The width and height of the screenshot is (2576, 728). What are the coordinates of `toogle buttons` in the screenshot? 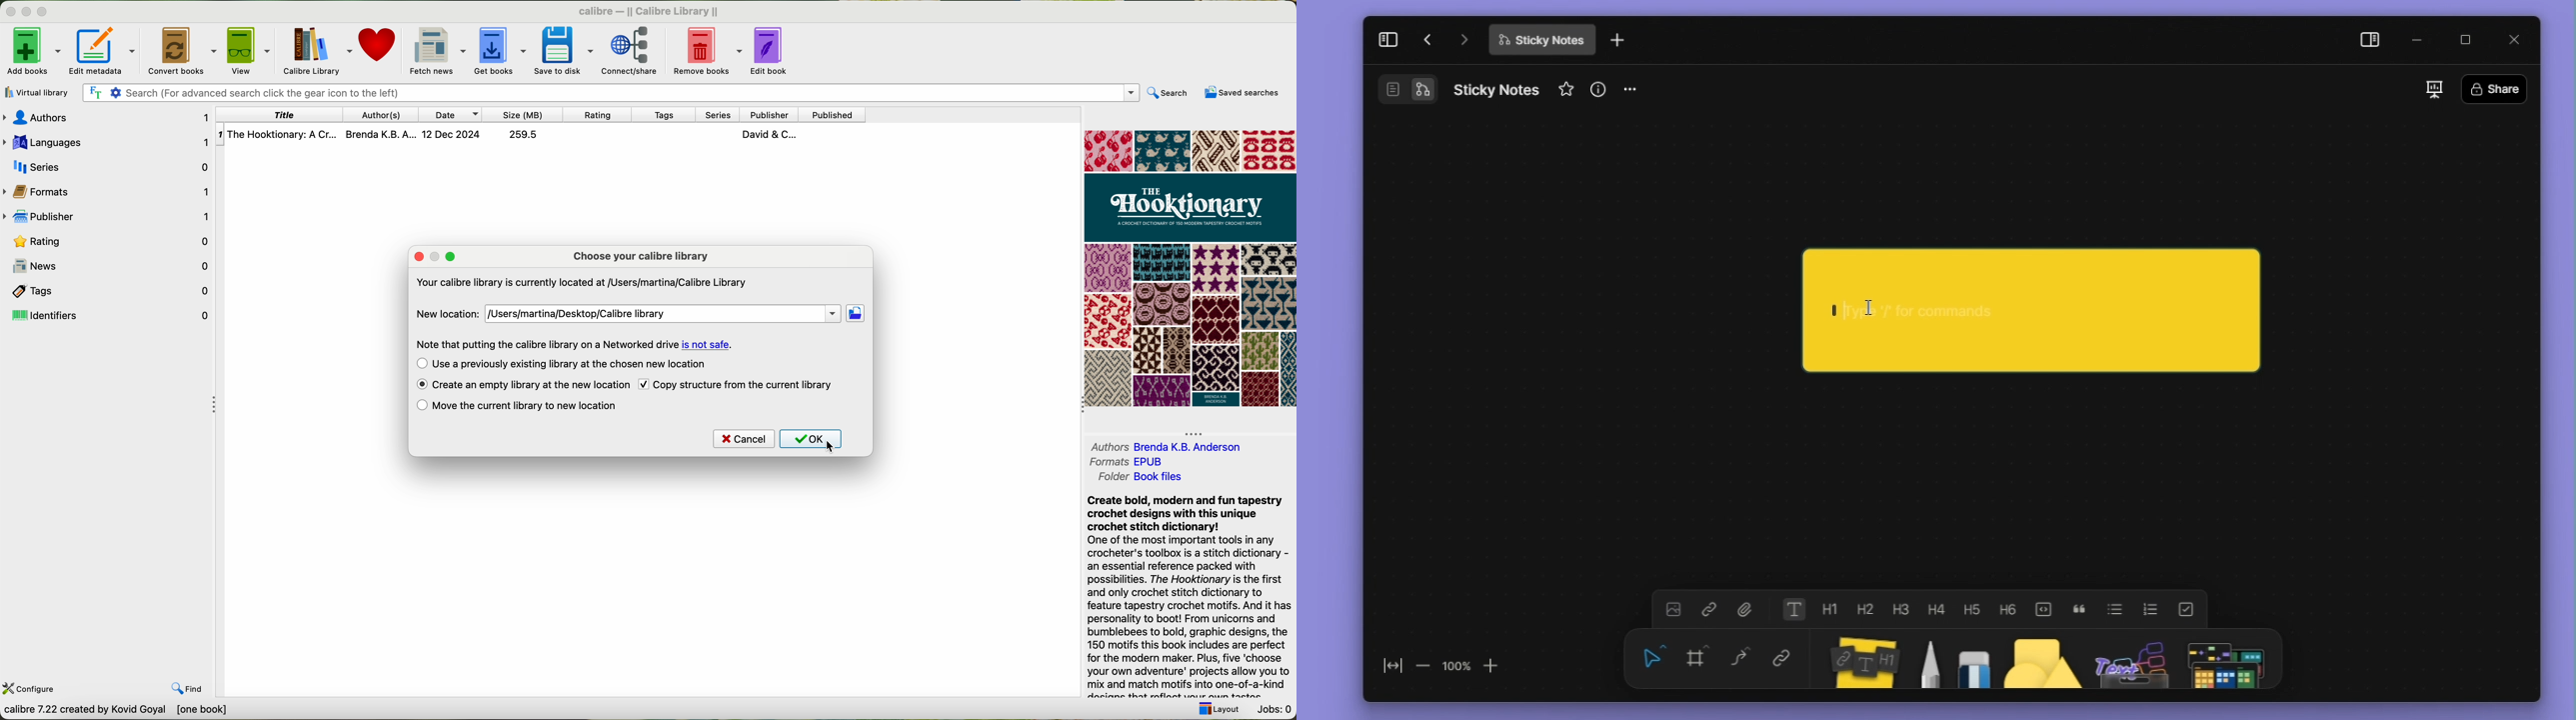 It's located at (2049, 609).